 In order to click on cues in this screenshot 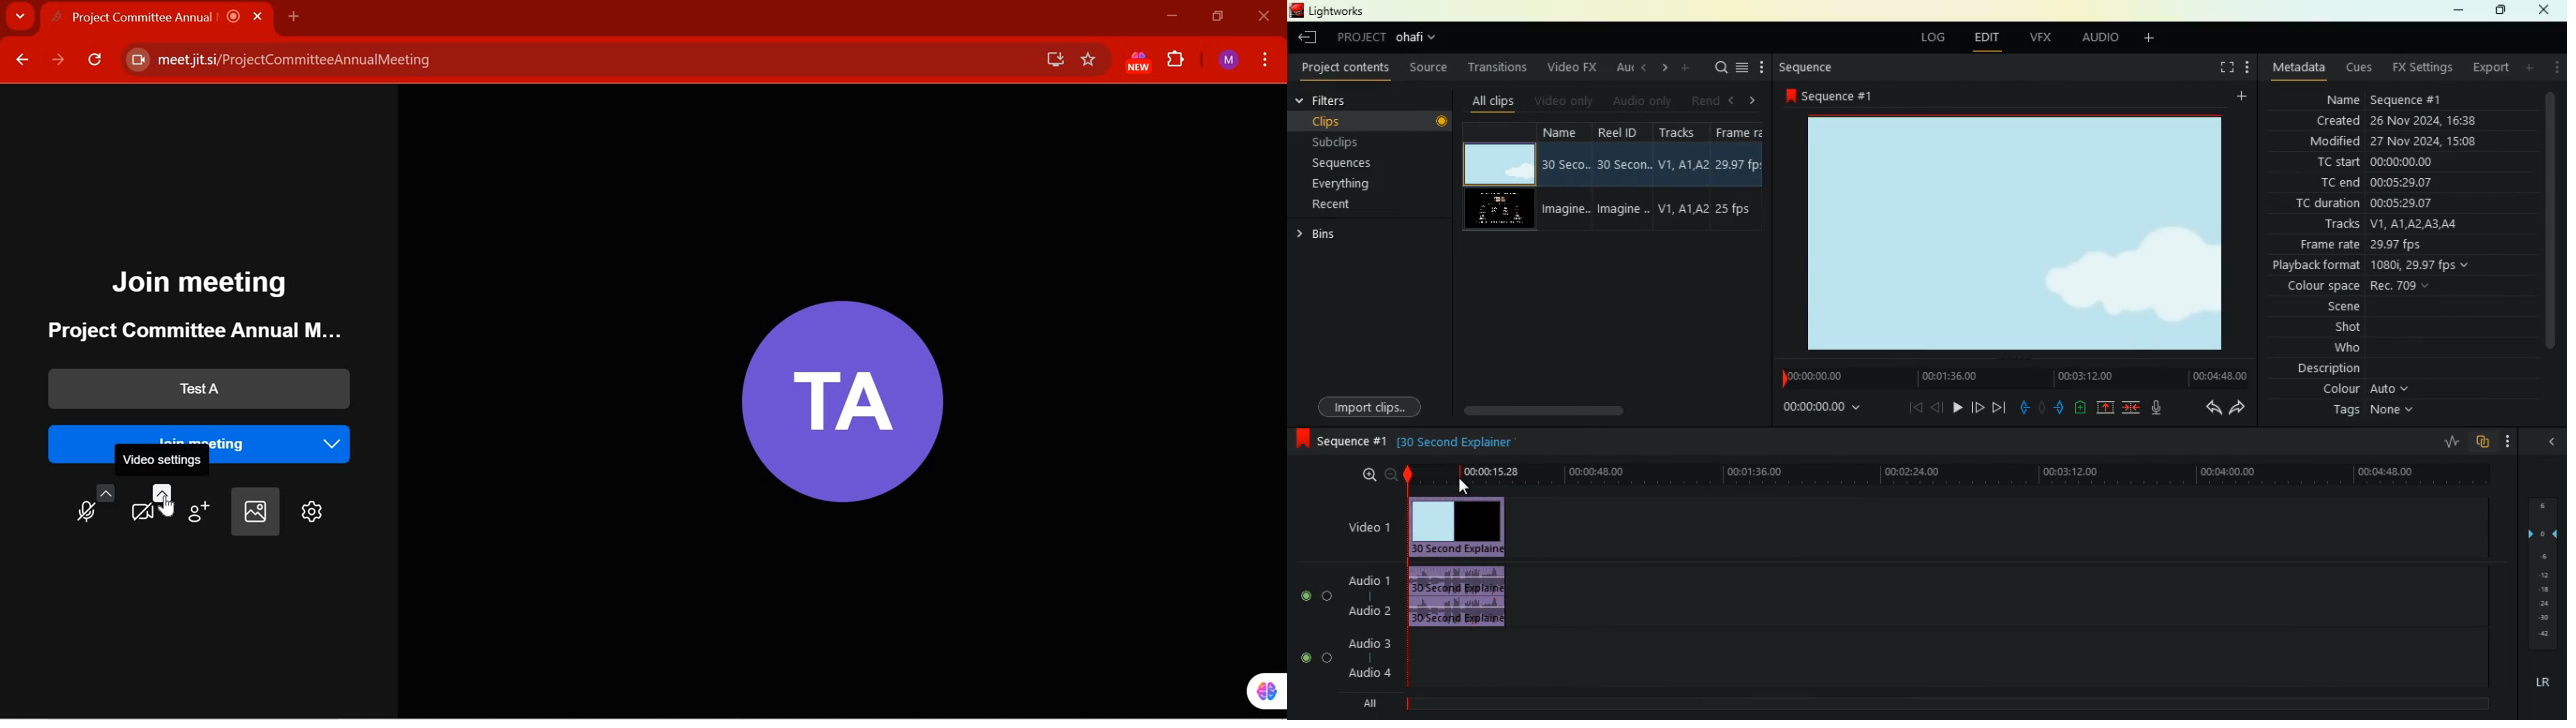, I will do `click(2361, 67)`.